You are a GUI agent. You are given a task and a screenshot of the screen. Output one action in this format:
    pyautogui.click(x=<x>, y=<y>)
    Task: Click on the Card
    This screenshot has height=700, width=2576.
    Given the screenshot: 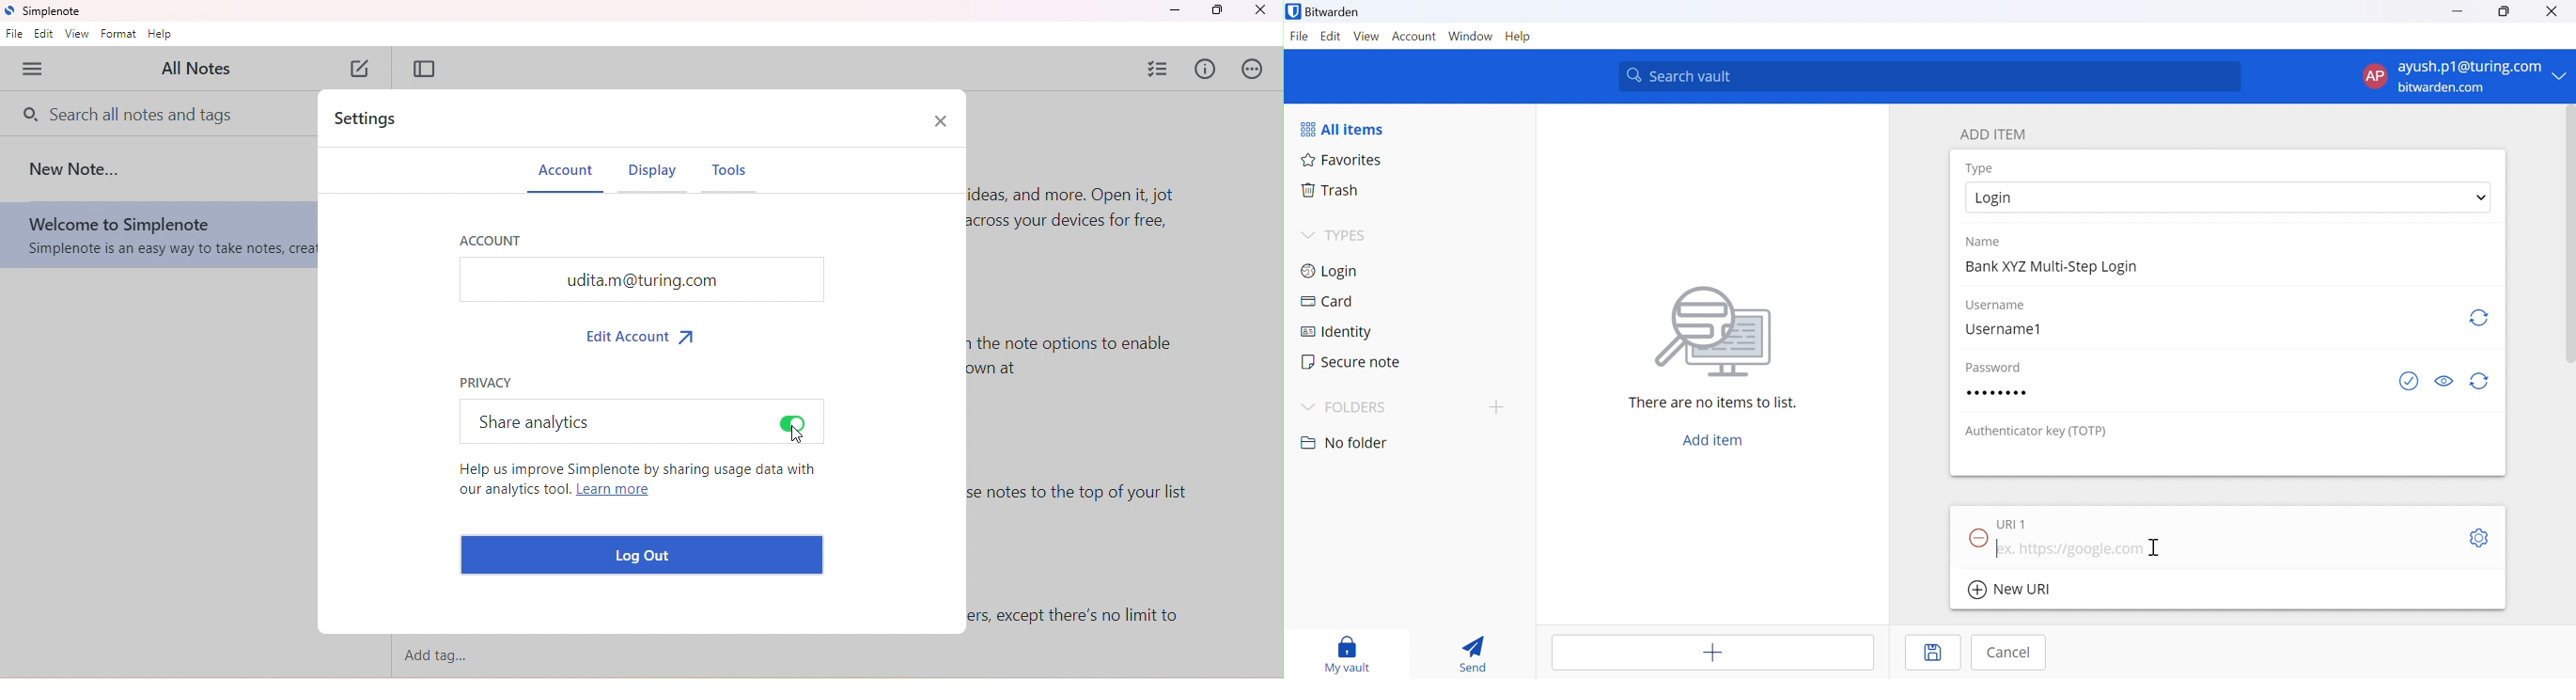 What is the action you would take?
    pyautogui.click(x=1328, y=300)
    